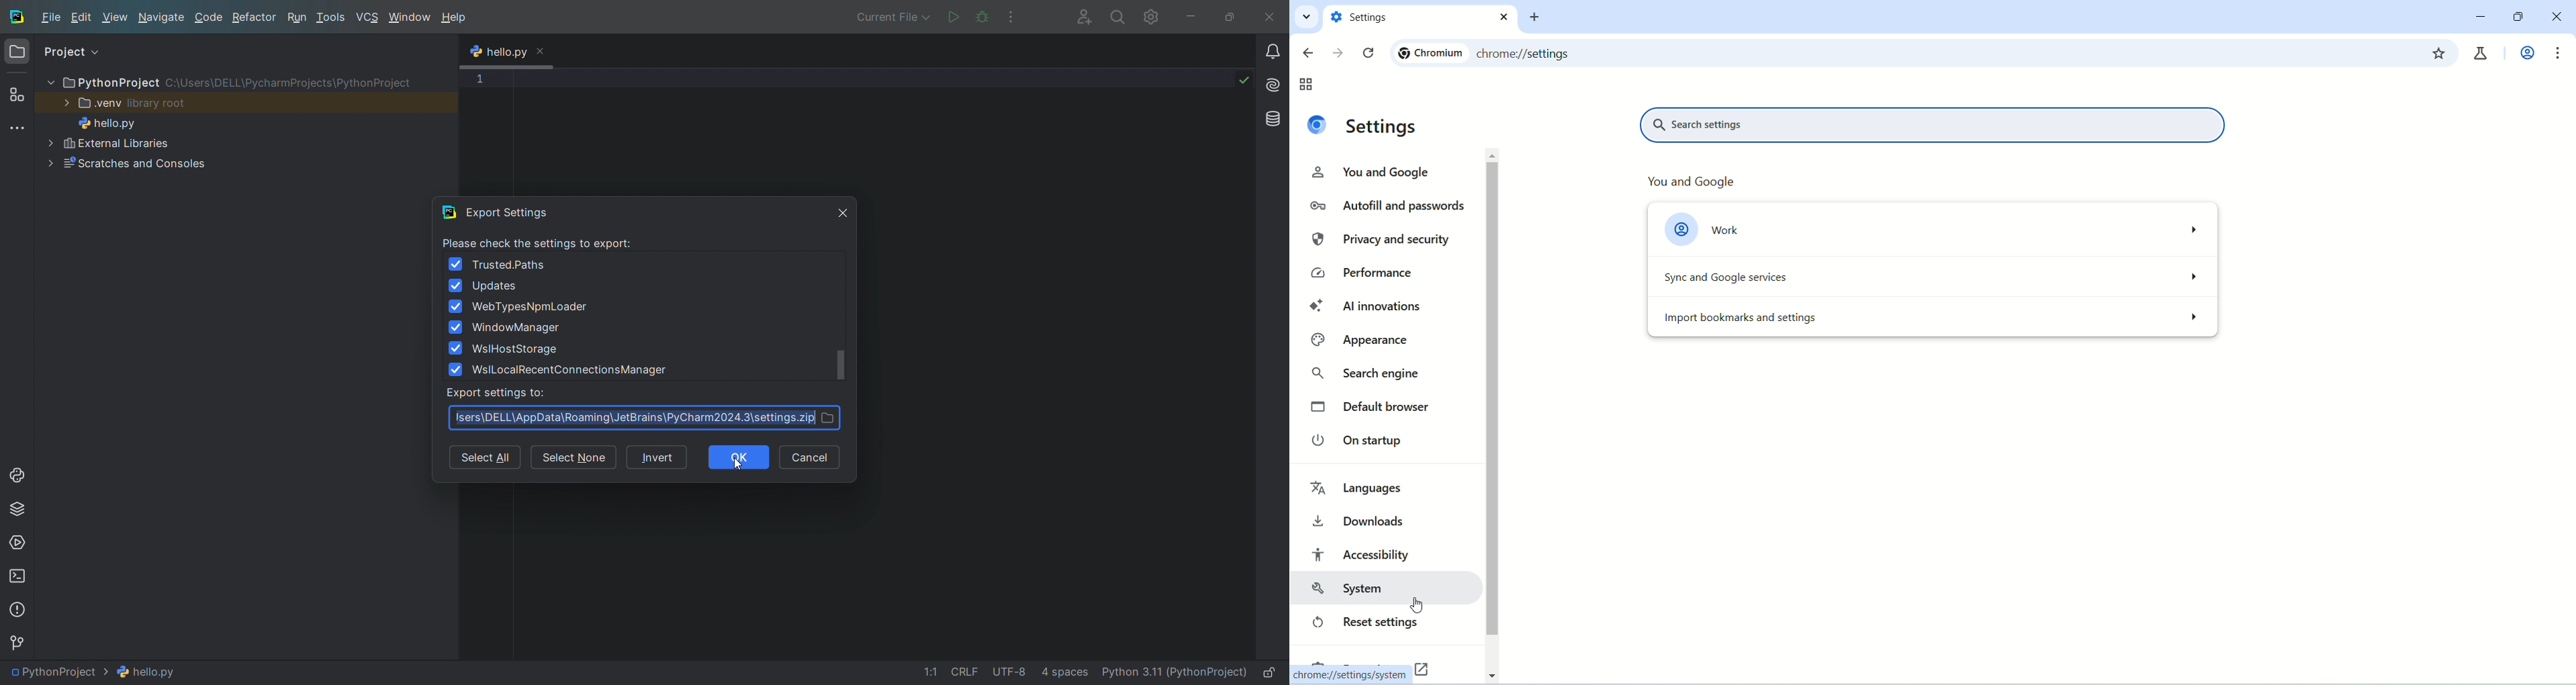  I want to click on tab, so click(507, 53).